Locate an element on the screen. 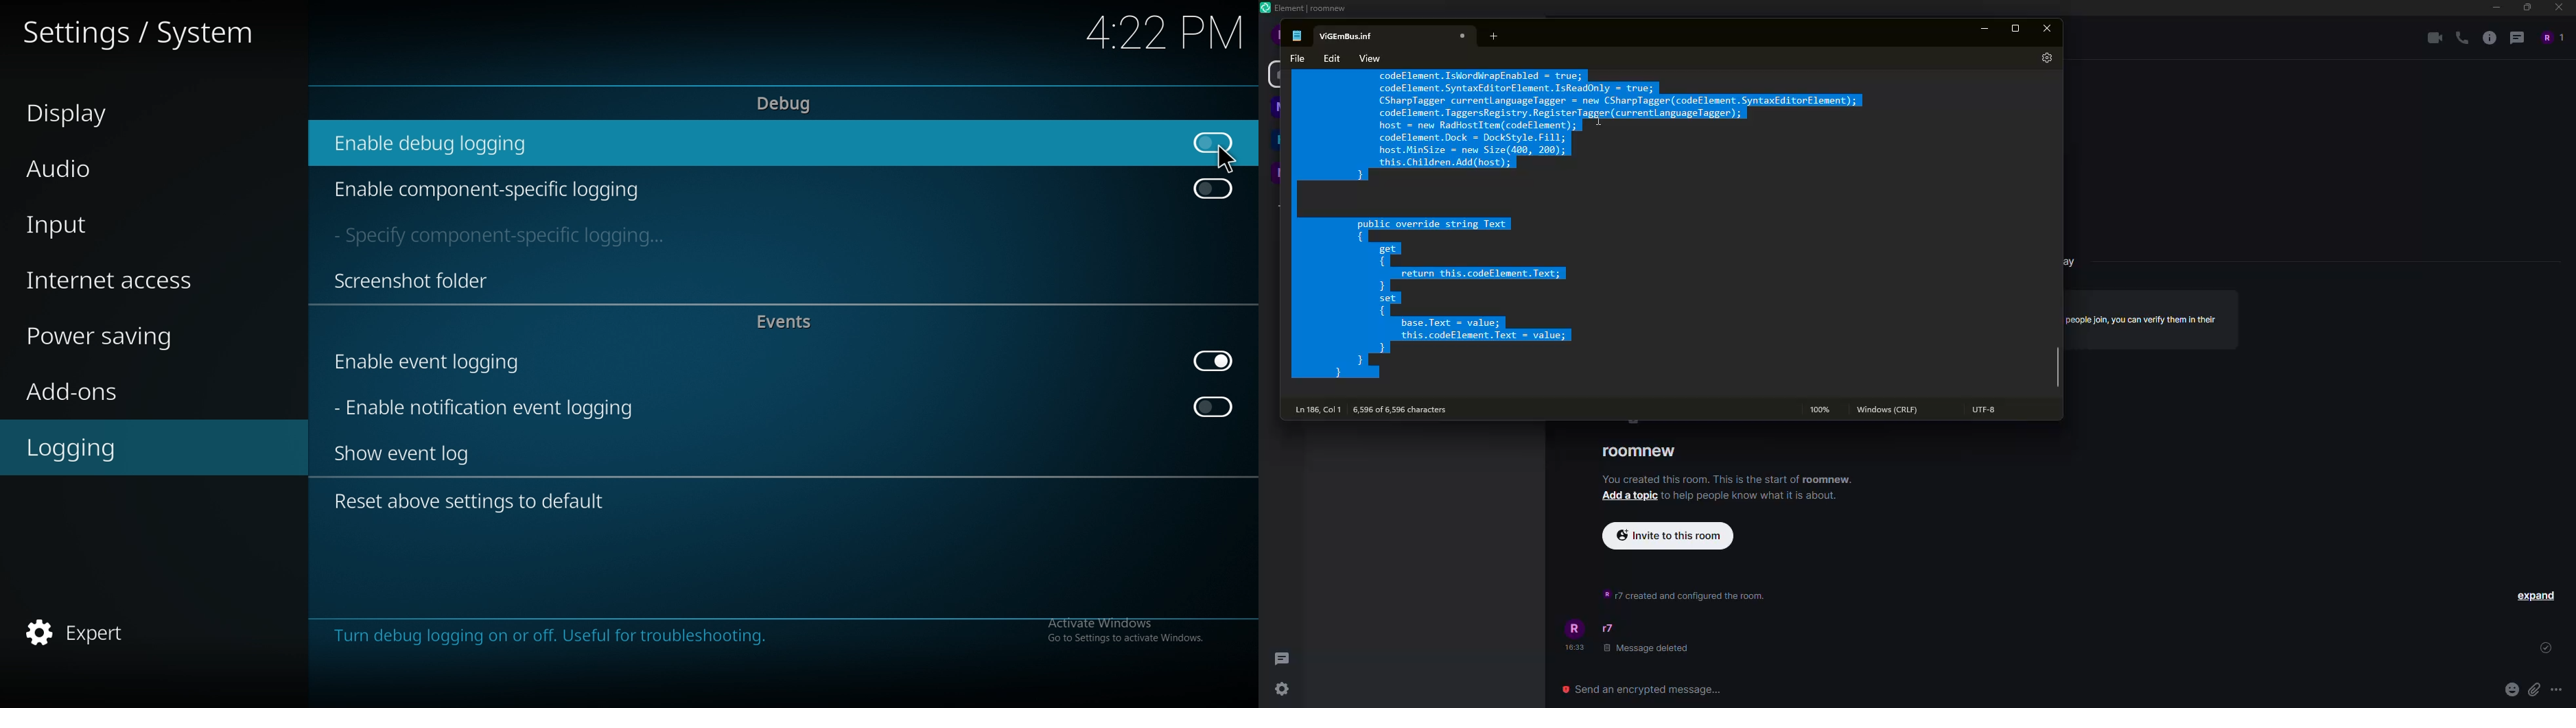 The height and width of the screenshot is (728, 2576). element is located at coordinates (1307, 8).